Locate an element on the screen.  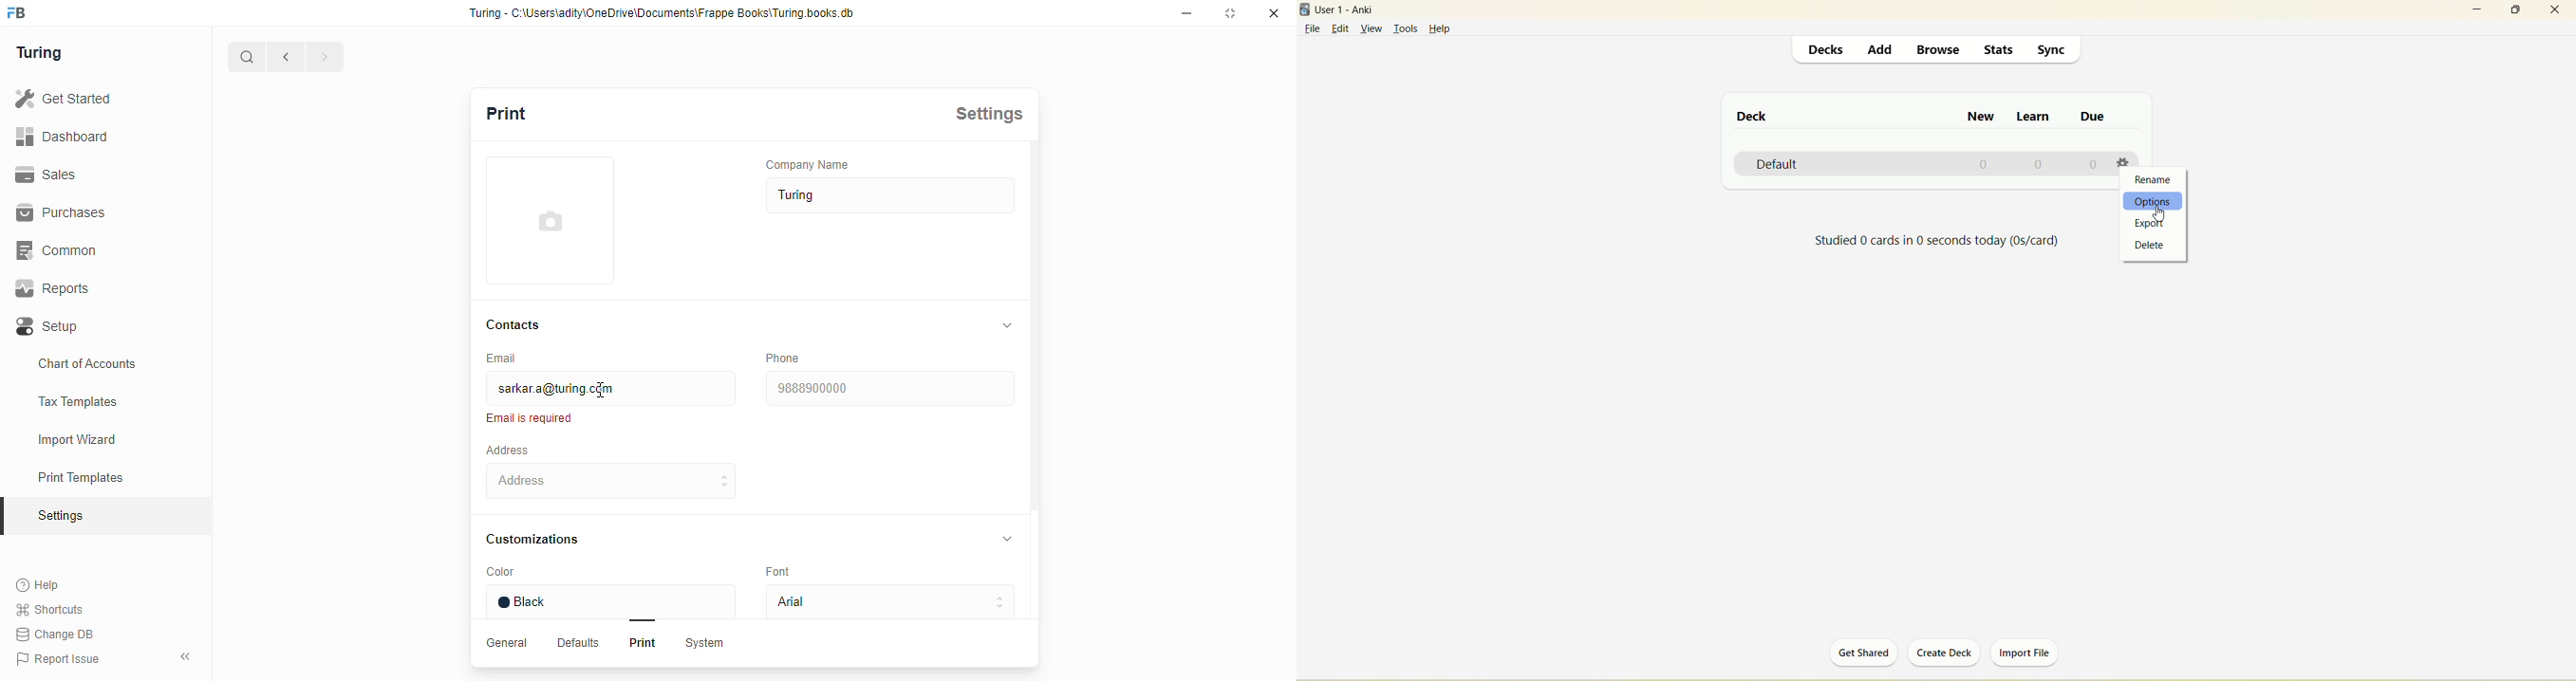
cursor is located at coordinates (2162, 215).